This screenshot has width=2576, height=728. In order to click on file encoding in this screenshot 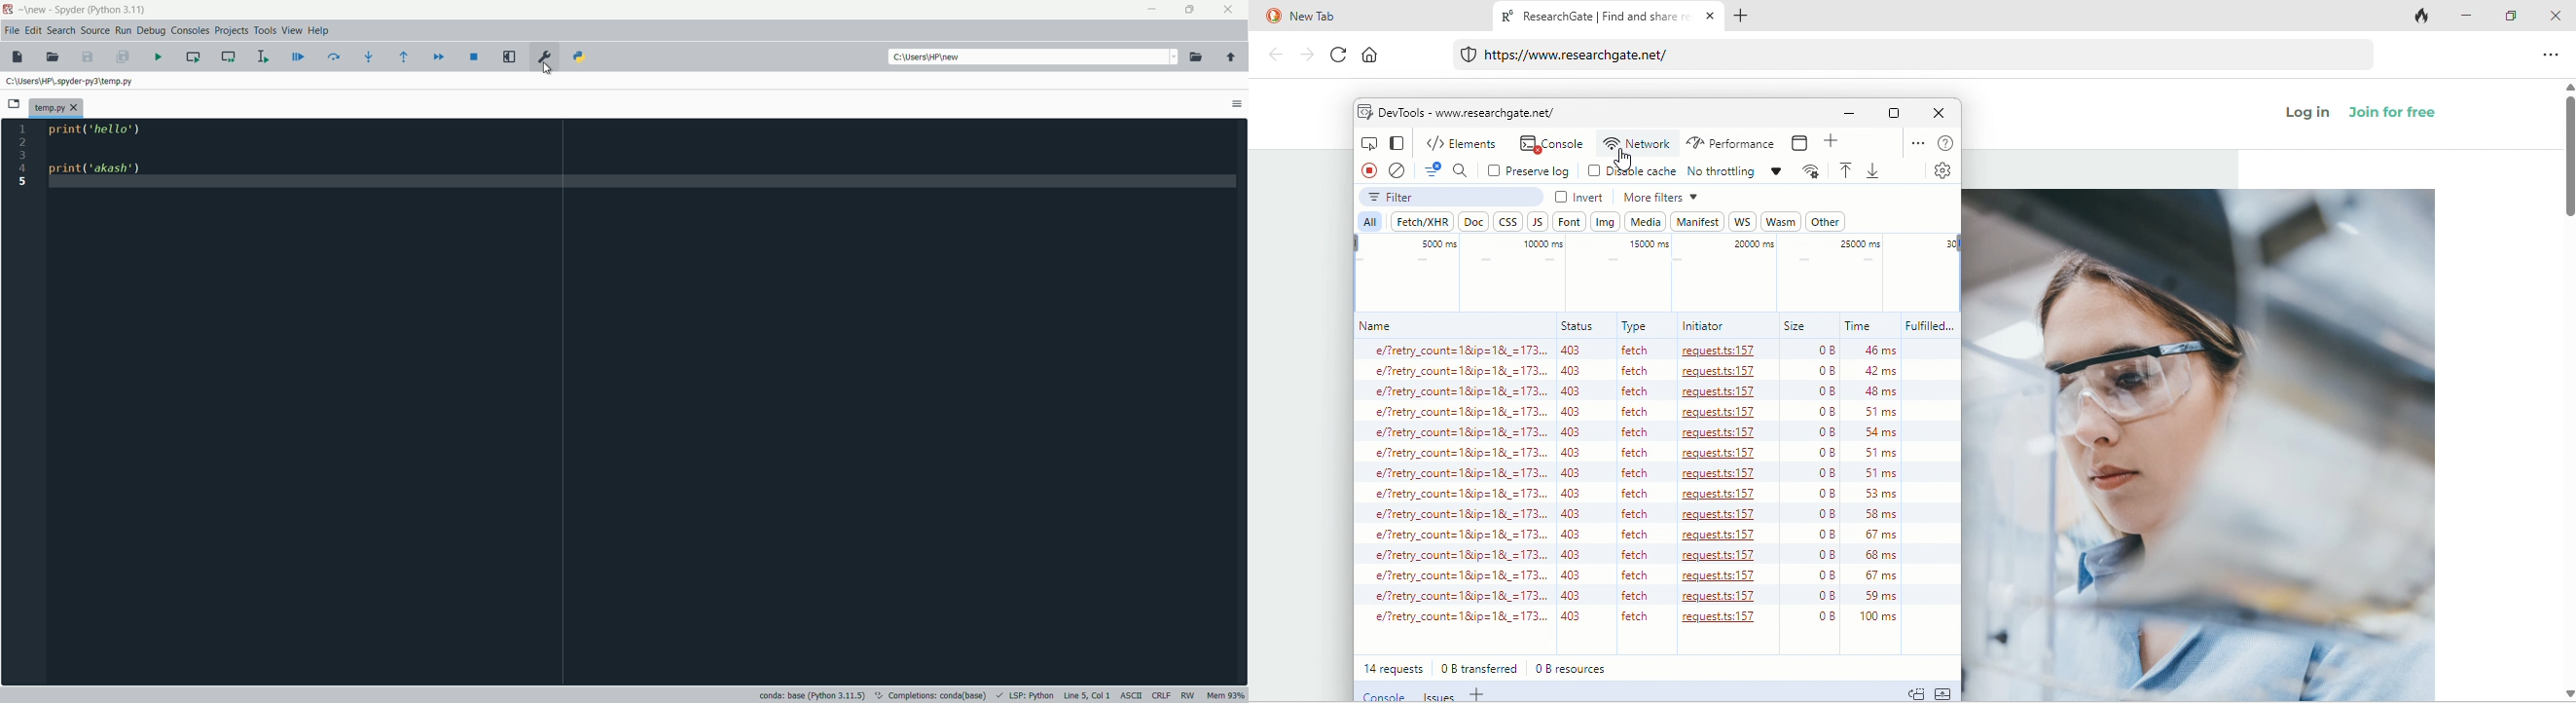, I will do `click(1131, 696)`.